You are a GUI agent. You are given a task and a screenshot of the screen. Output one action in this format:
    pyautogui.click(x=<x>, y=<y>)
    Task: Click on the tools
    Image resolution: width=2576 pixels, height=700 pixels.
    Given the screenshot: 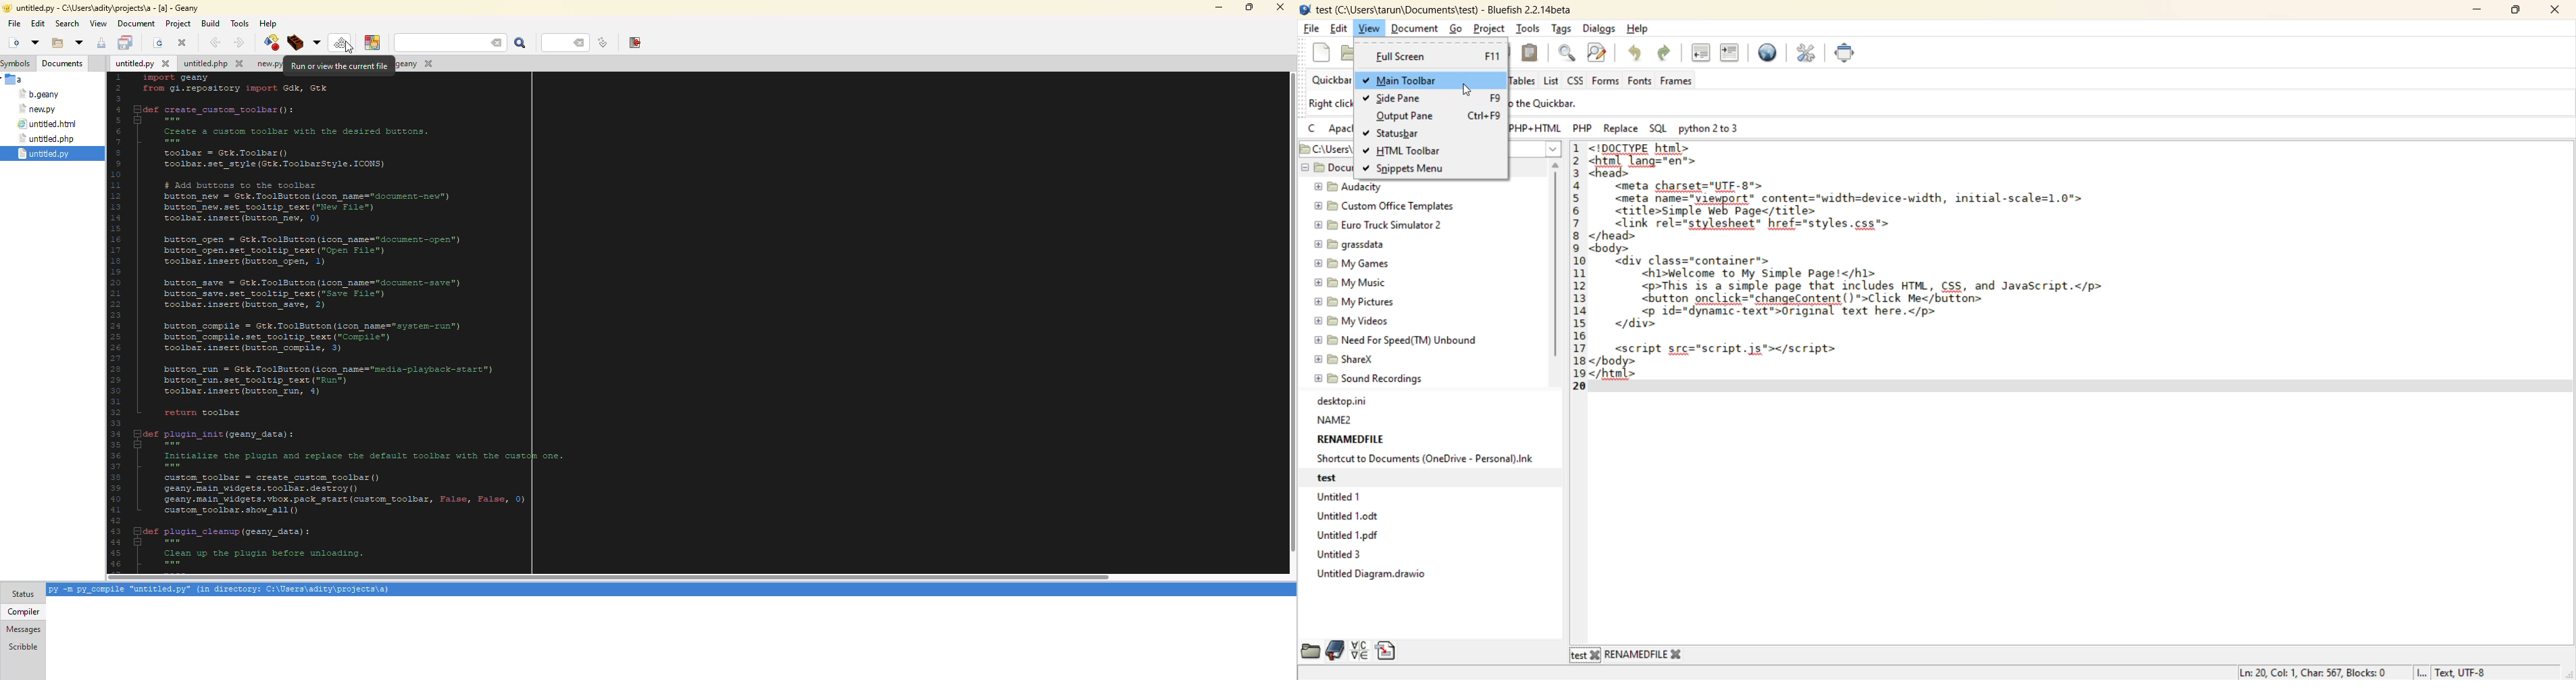 What is the action you would take?
    pyautogui.click(x=241, y=24)
    